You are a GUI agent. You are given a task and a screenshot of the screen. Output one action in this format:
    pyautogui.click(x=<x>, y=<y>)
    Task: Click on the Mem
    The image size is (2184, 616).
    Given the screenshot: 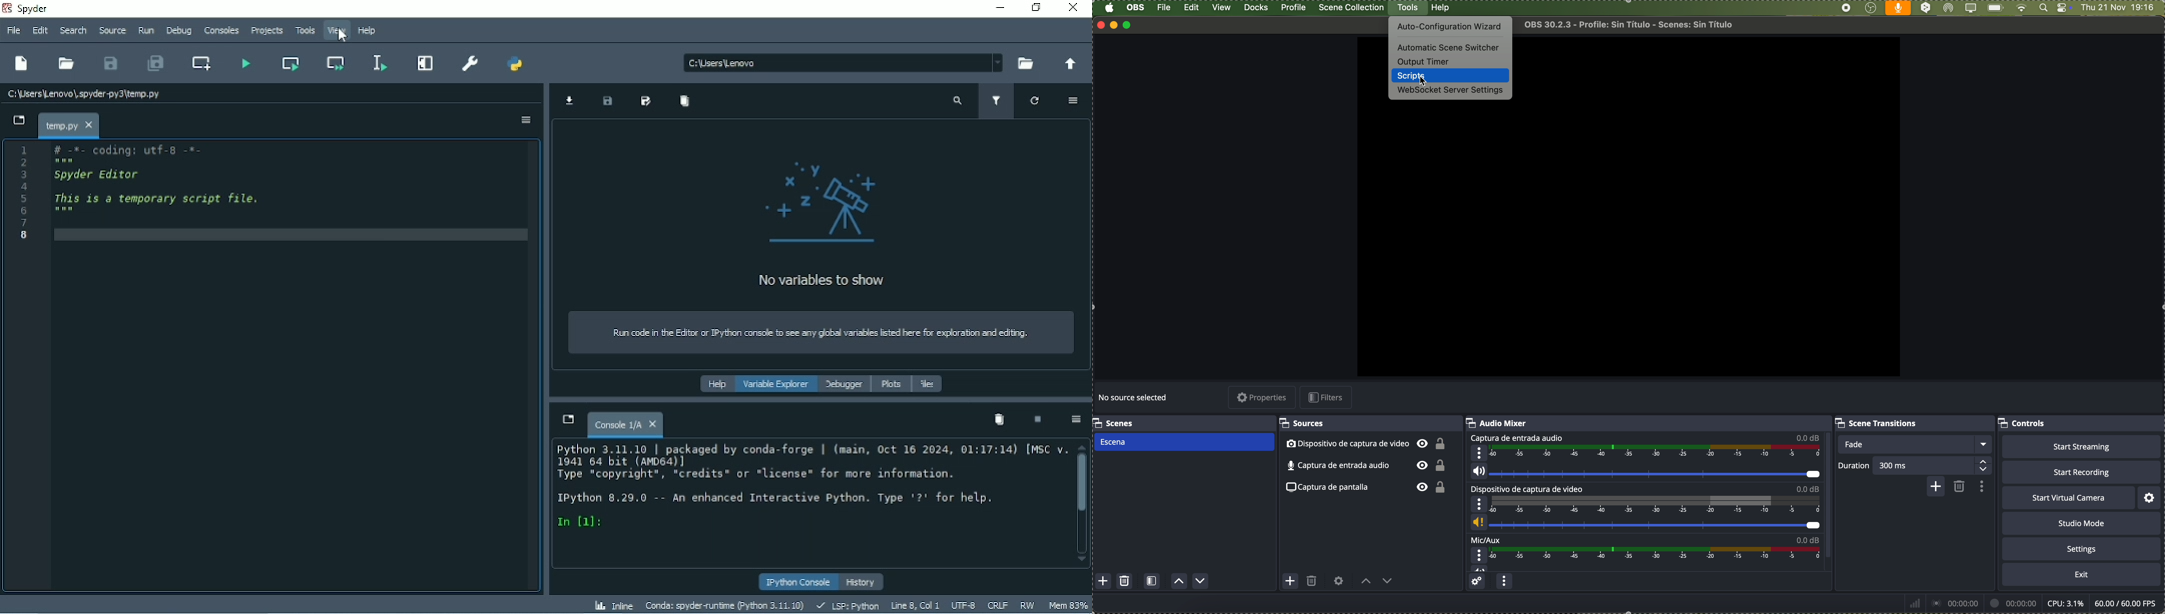 What is the action you would take?
    pyautogui.click(x=1068, y=606)
    